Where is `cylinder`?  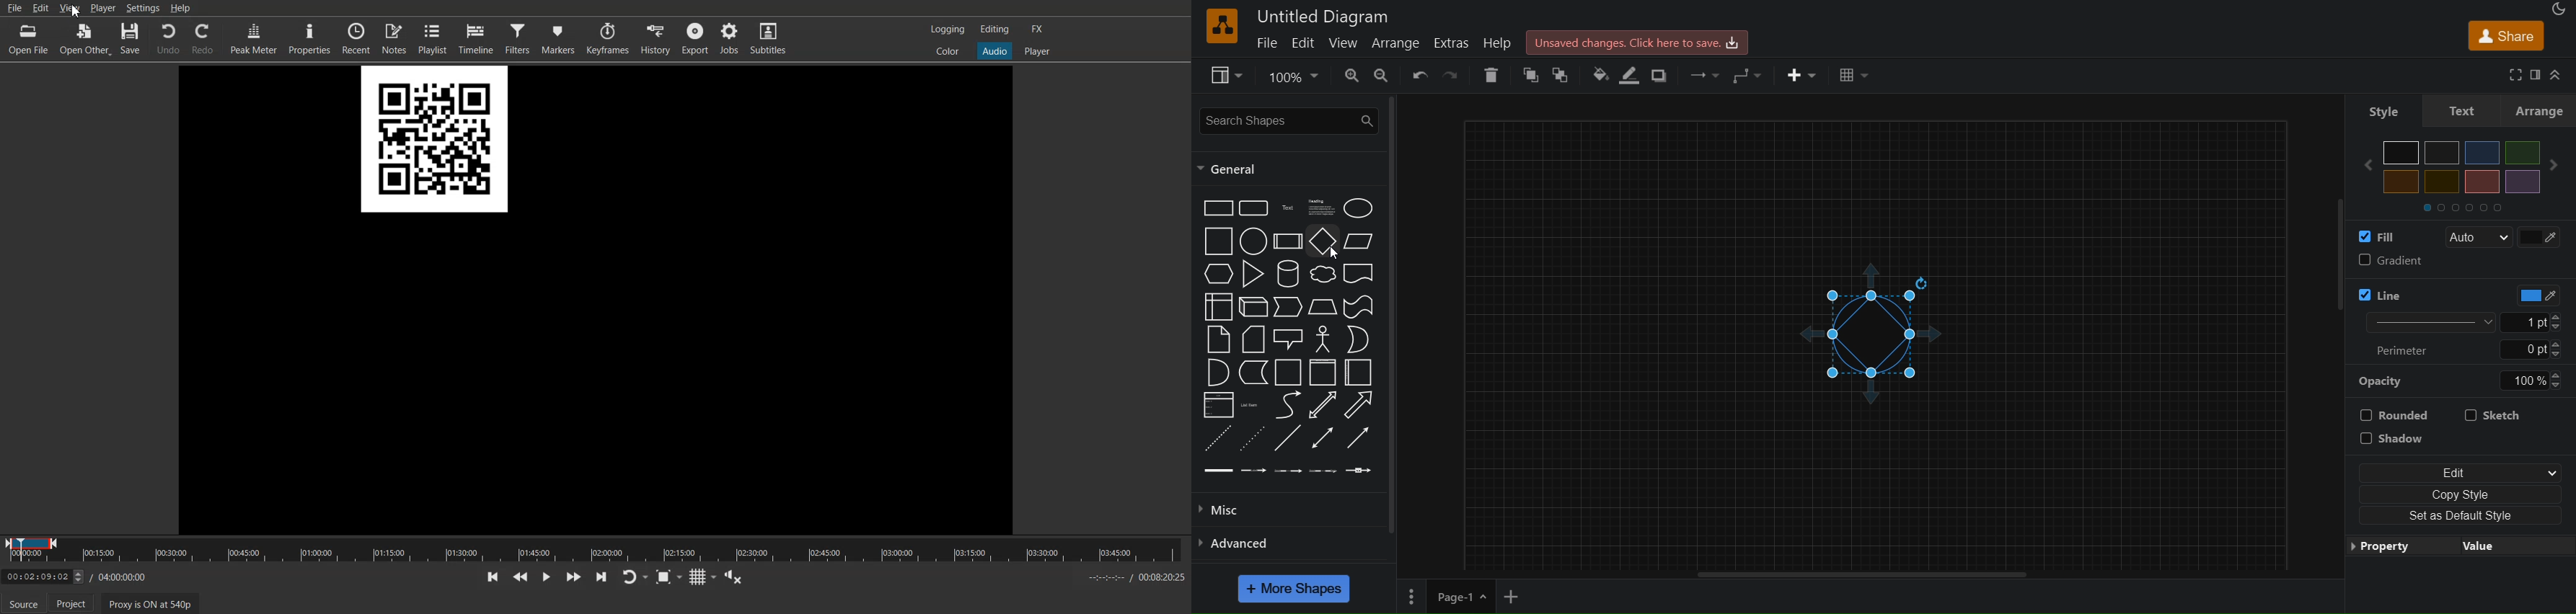
cylinder is located at coordinates (1290, 274).